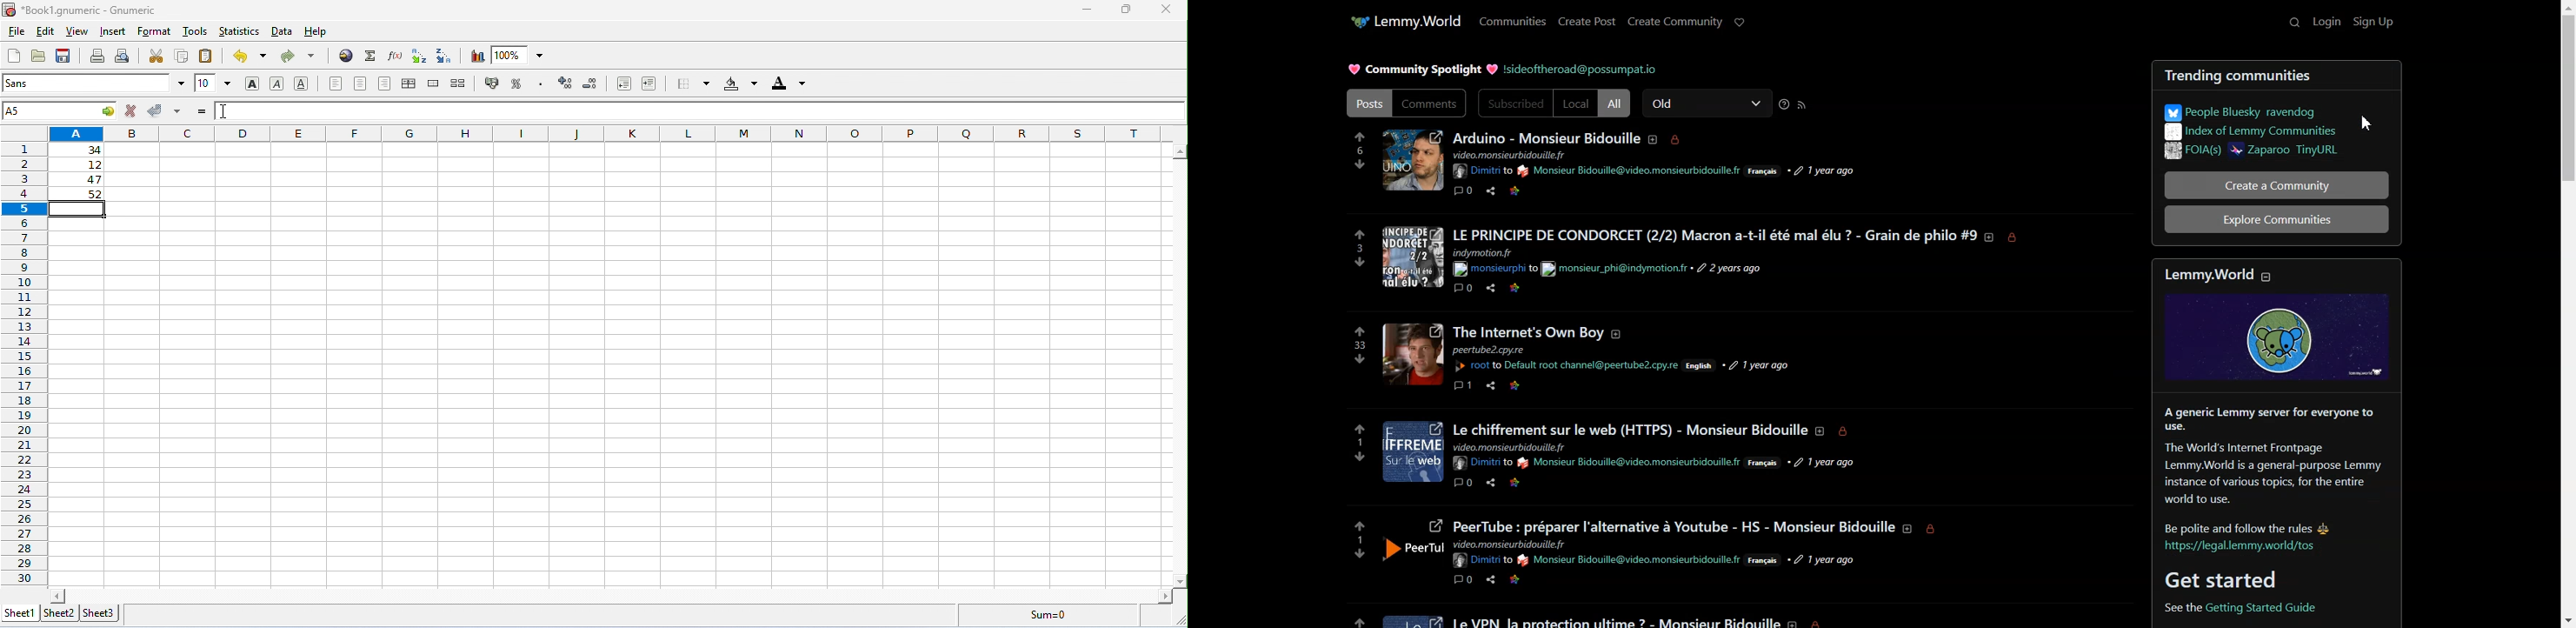  I want to click on merge, so click(435, 84).